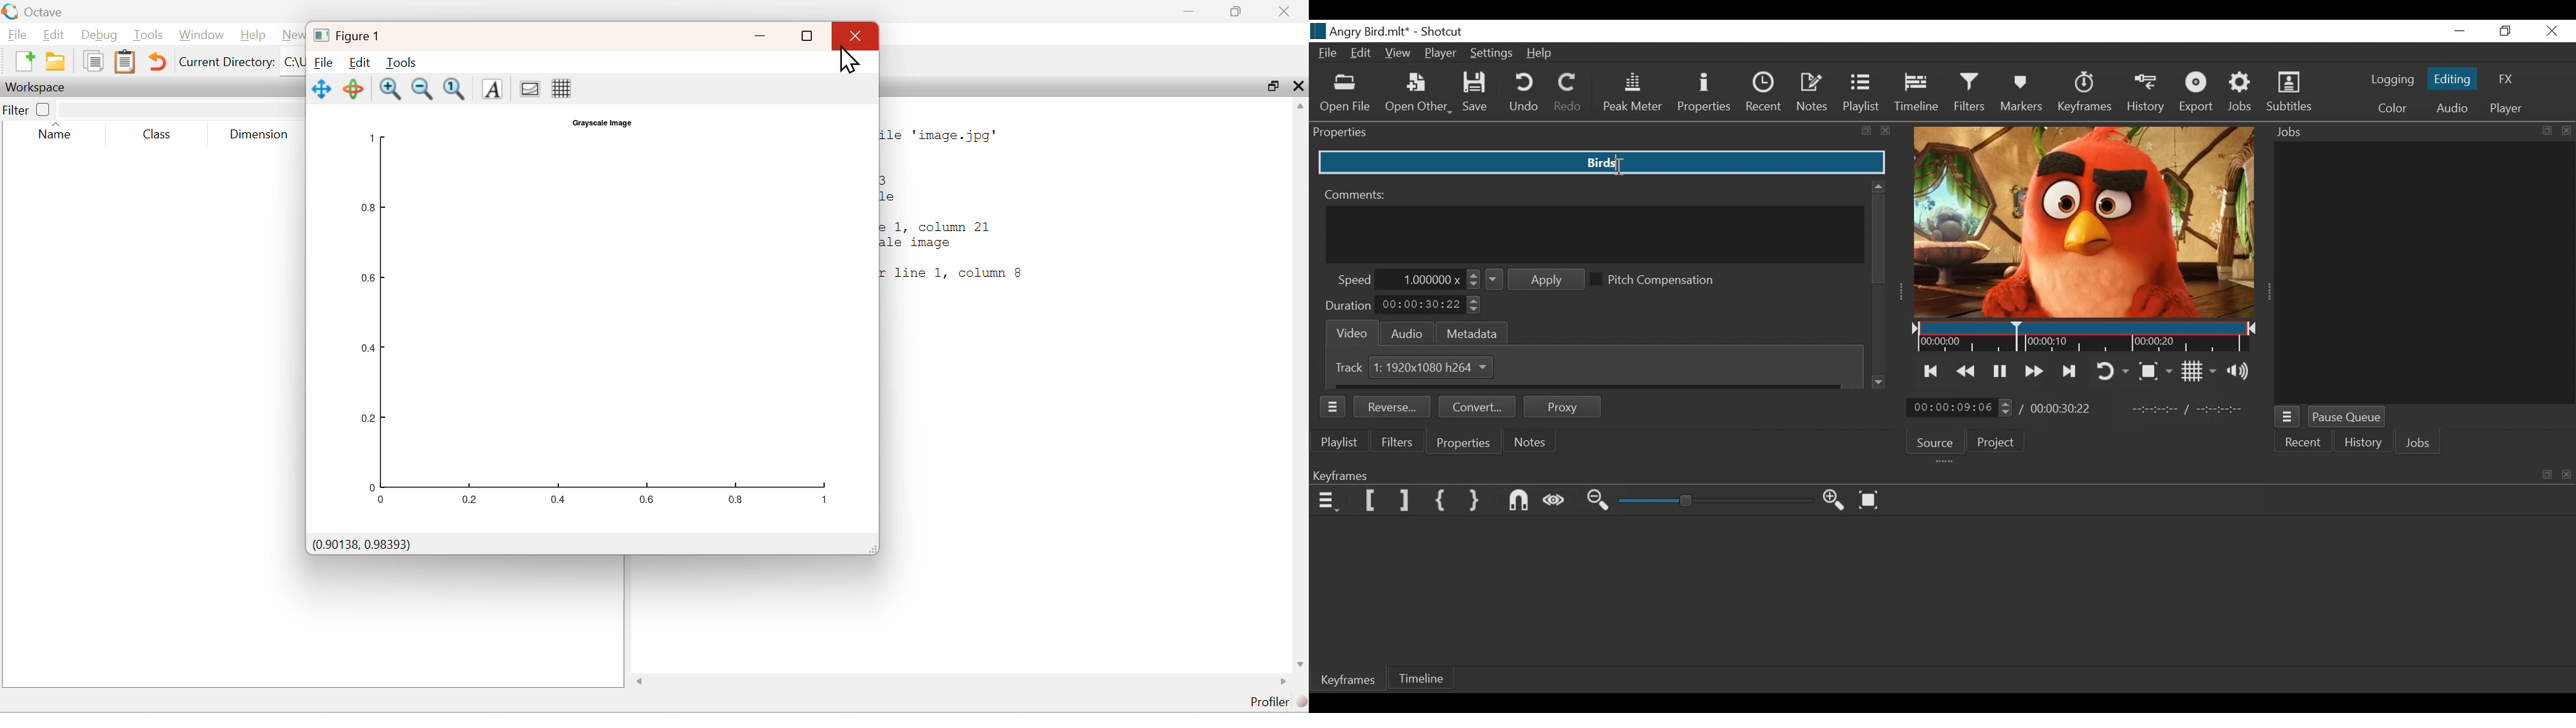 The width and height of the screenshot is (2576, 728). I want to click on Undo, so click(1524, 94).